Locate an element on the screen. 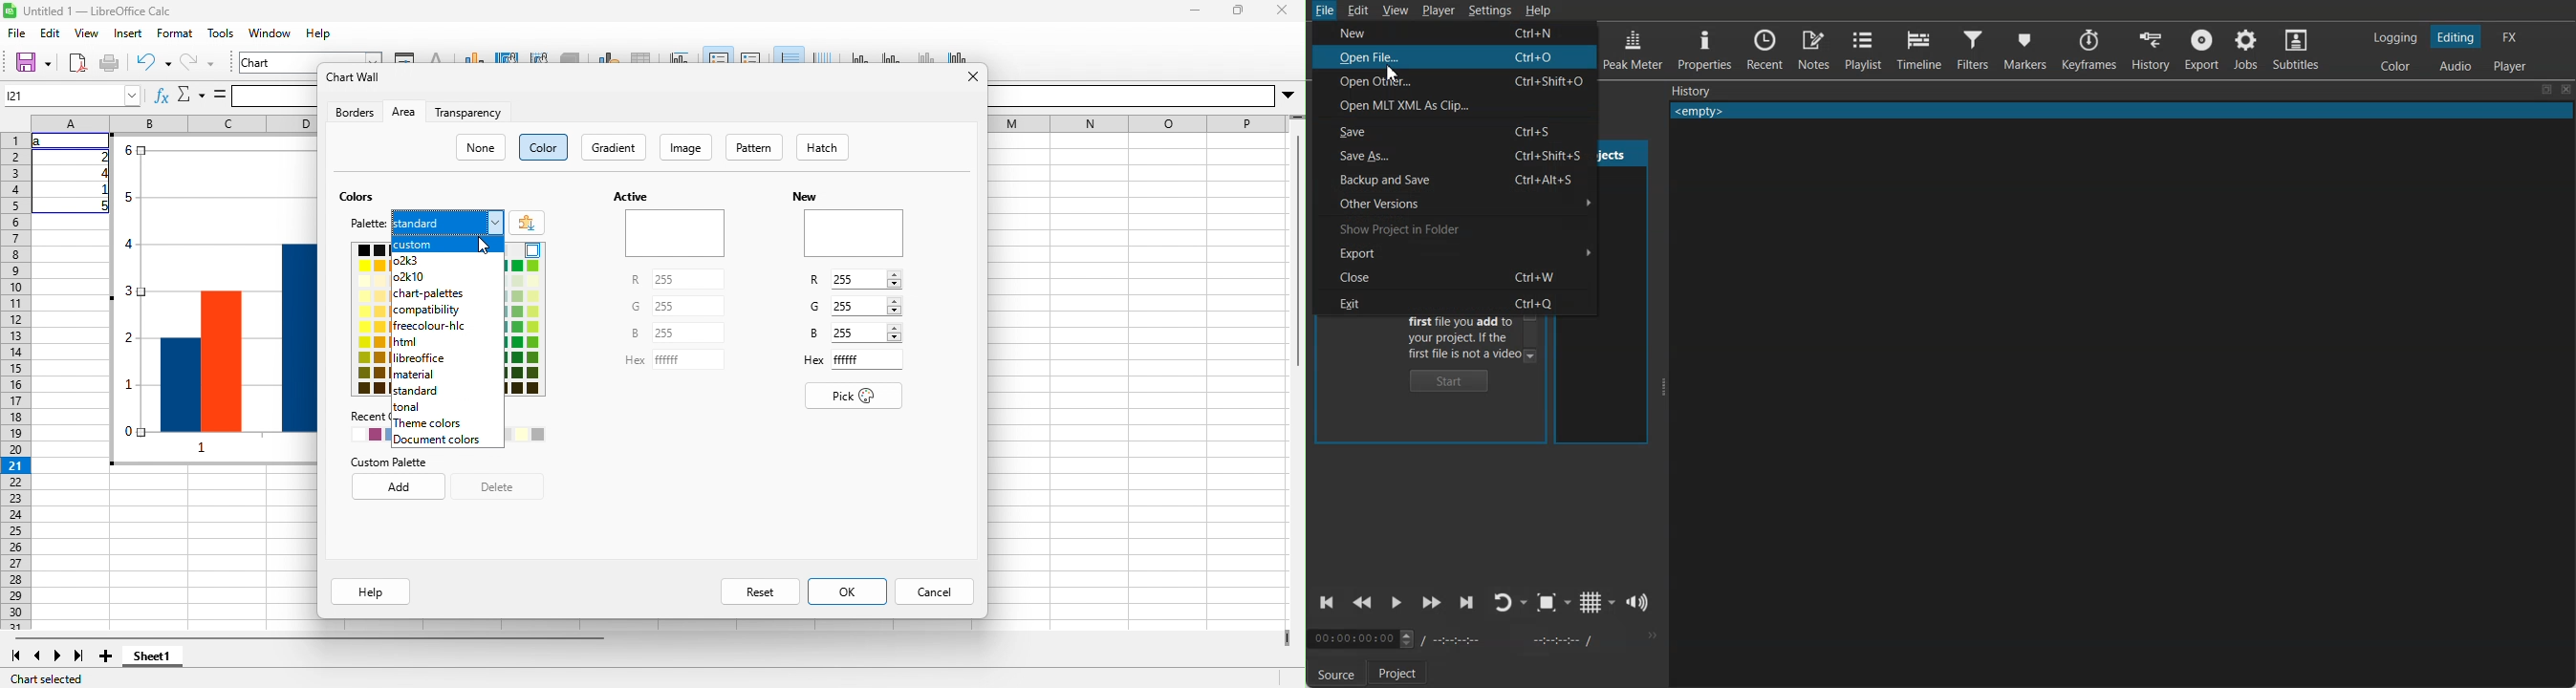 The image size is (2576, 700). o2k10 is located at coordinates (447, 276).